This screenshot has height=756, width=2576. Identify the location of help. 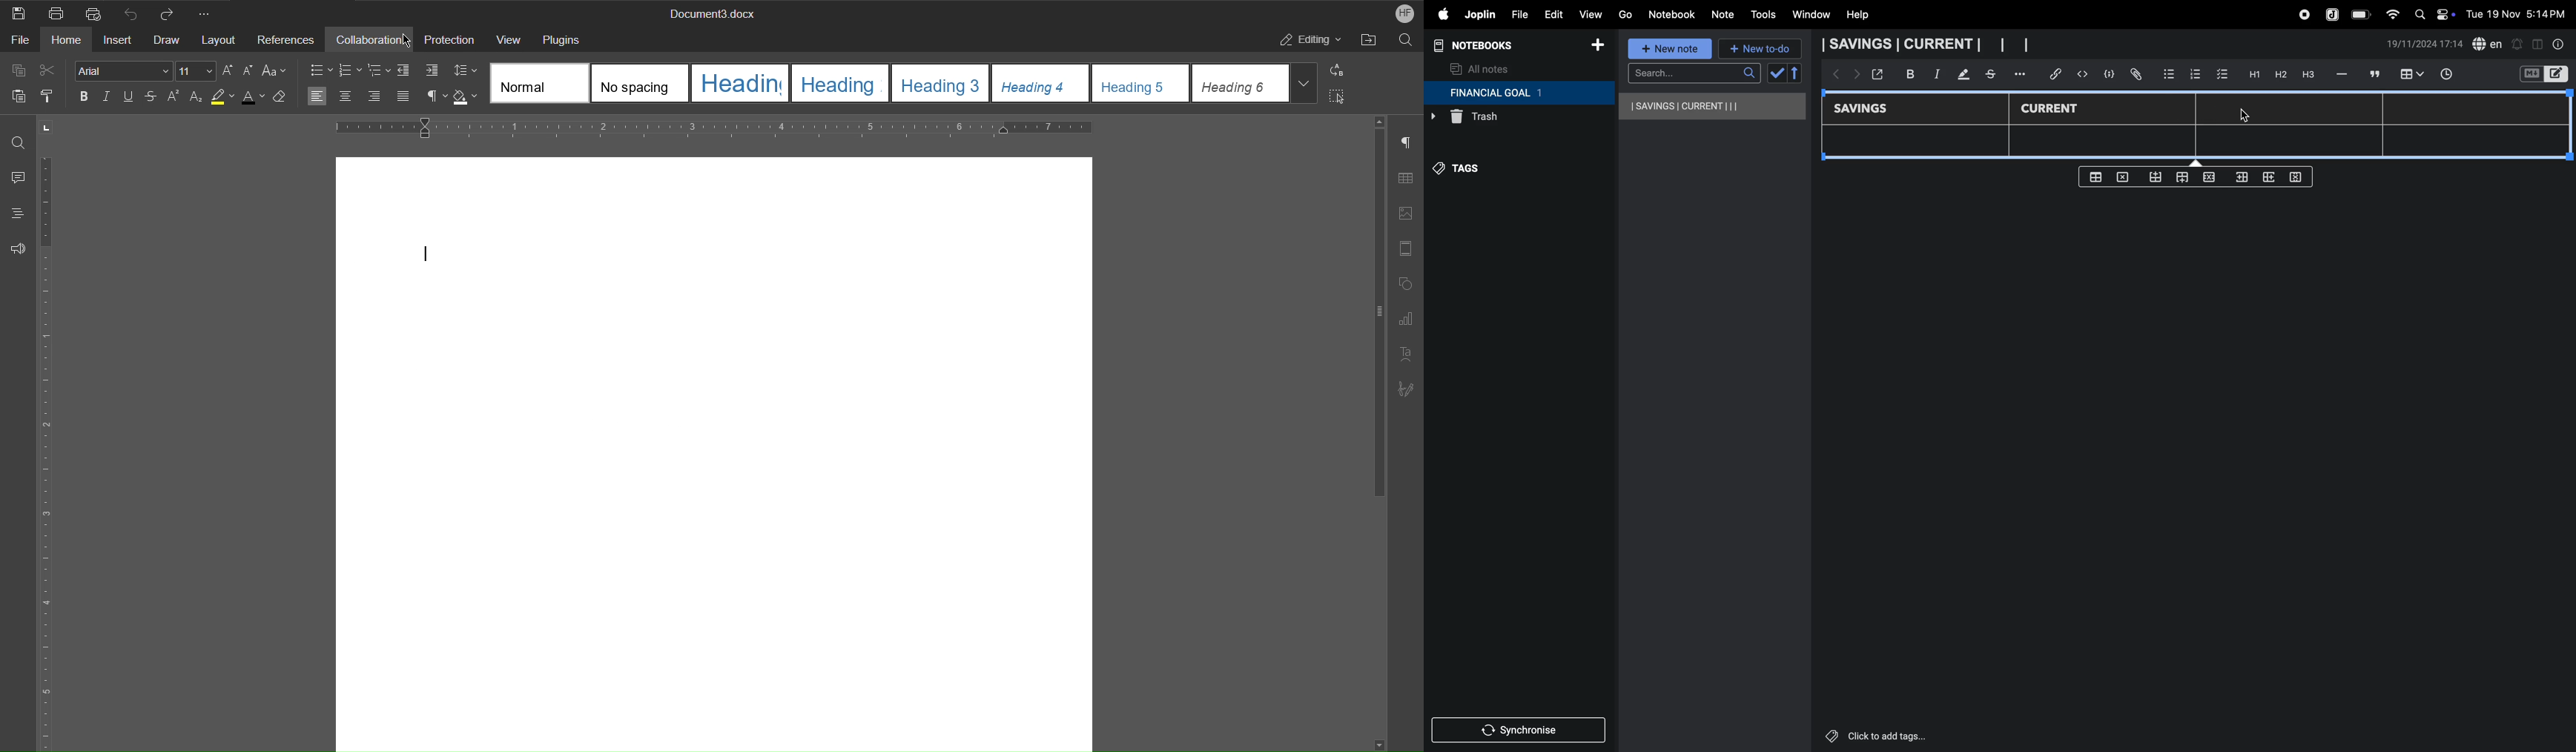
(1865, 15).